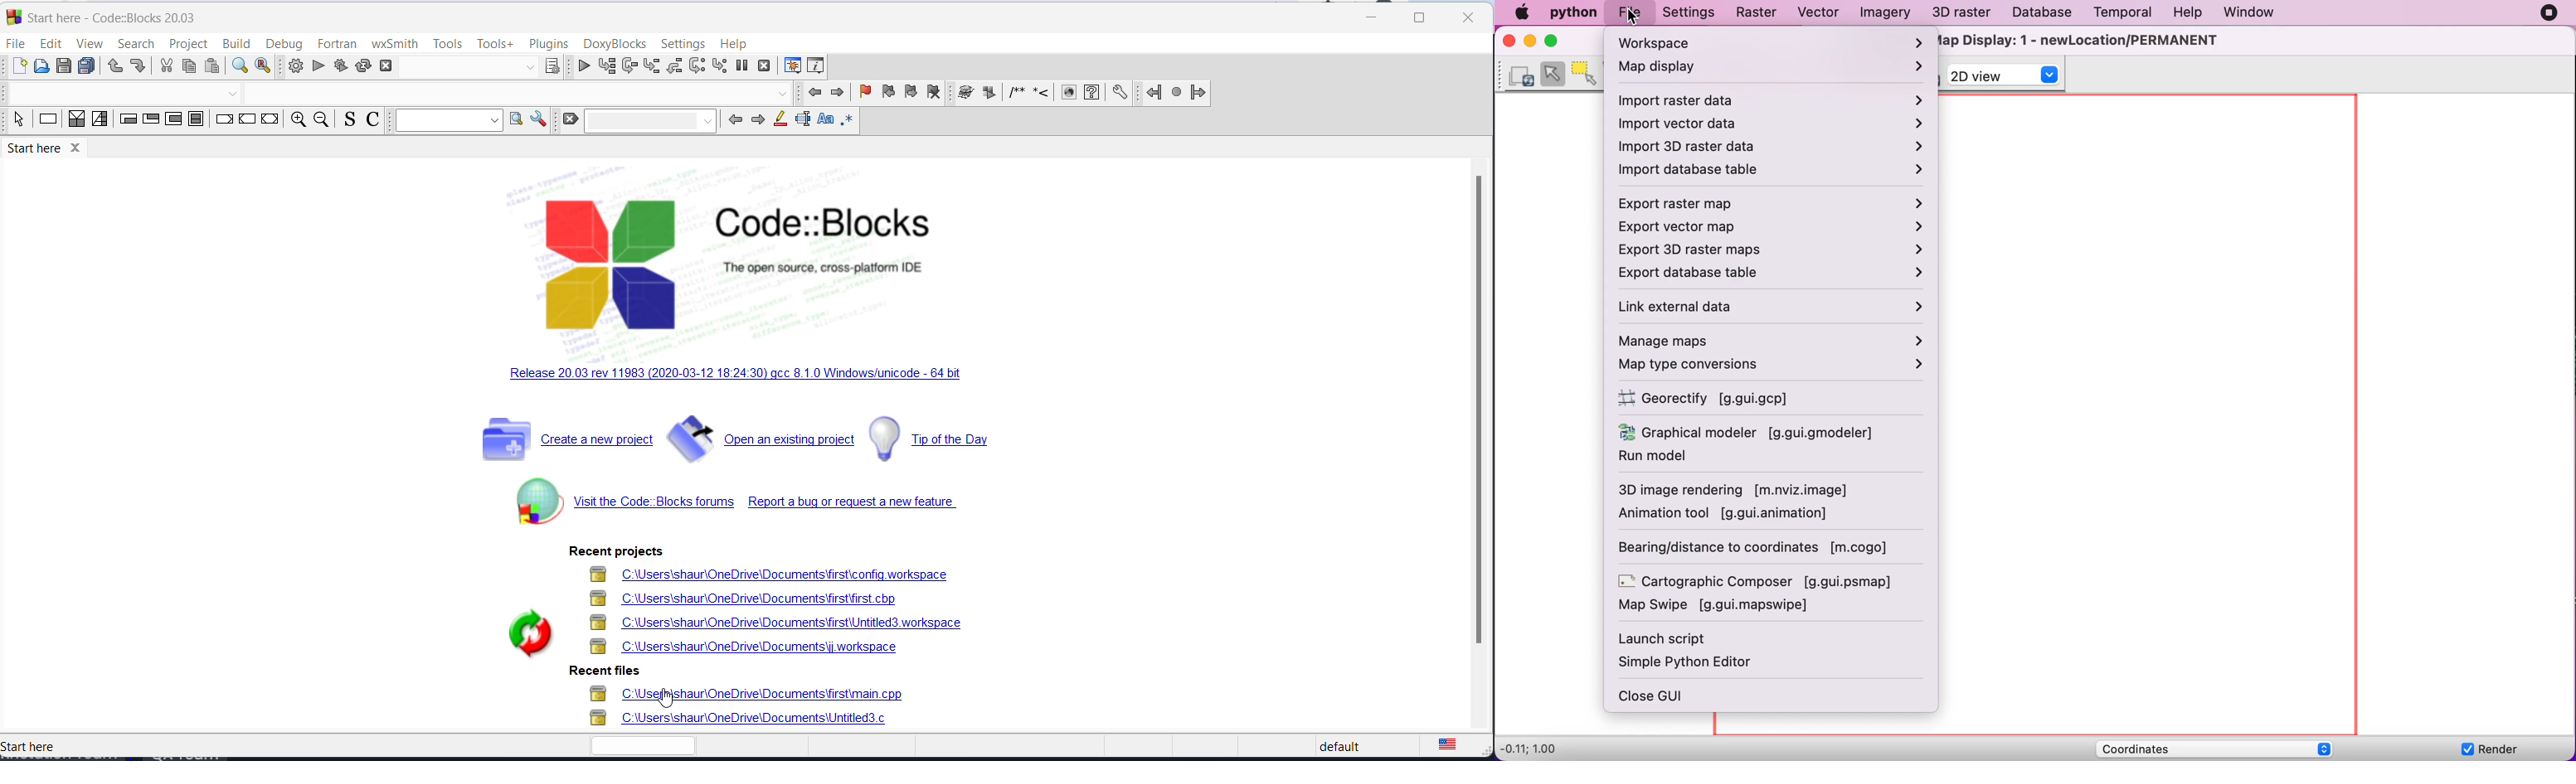 The height and width of the screenshot is (784, 2576). Describe the element at coordinates (223, 121) in the screenshot. I see `break instruction` at that location.